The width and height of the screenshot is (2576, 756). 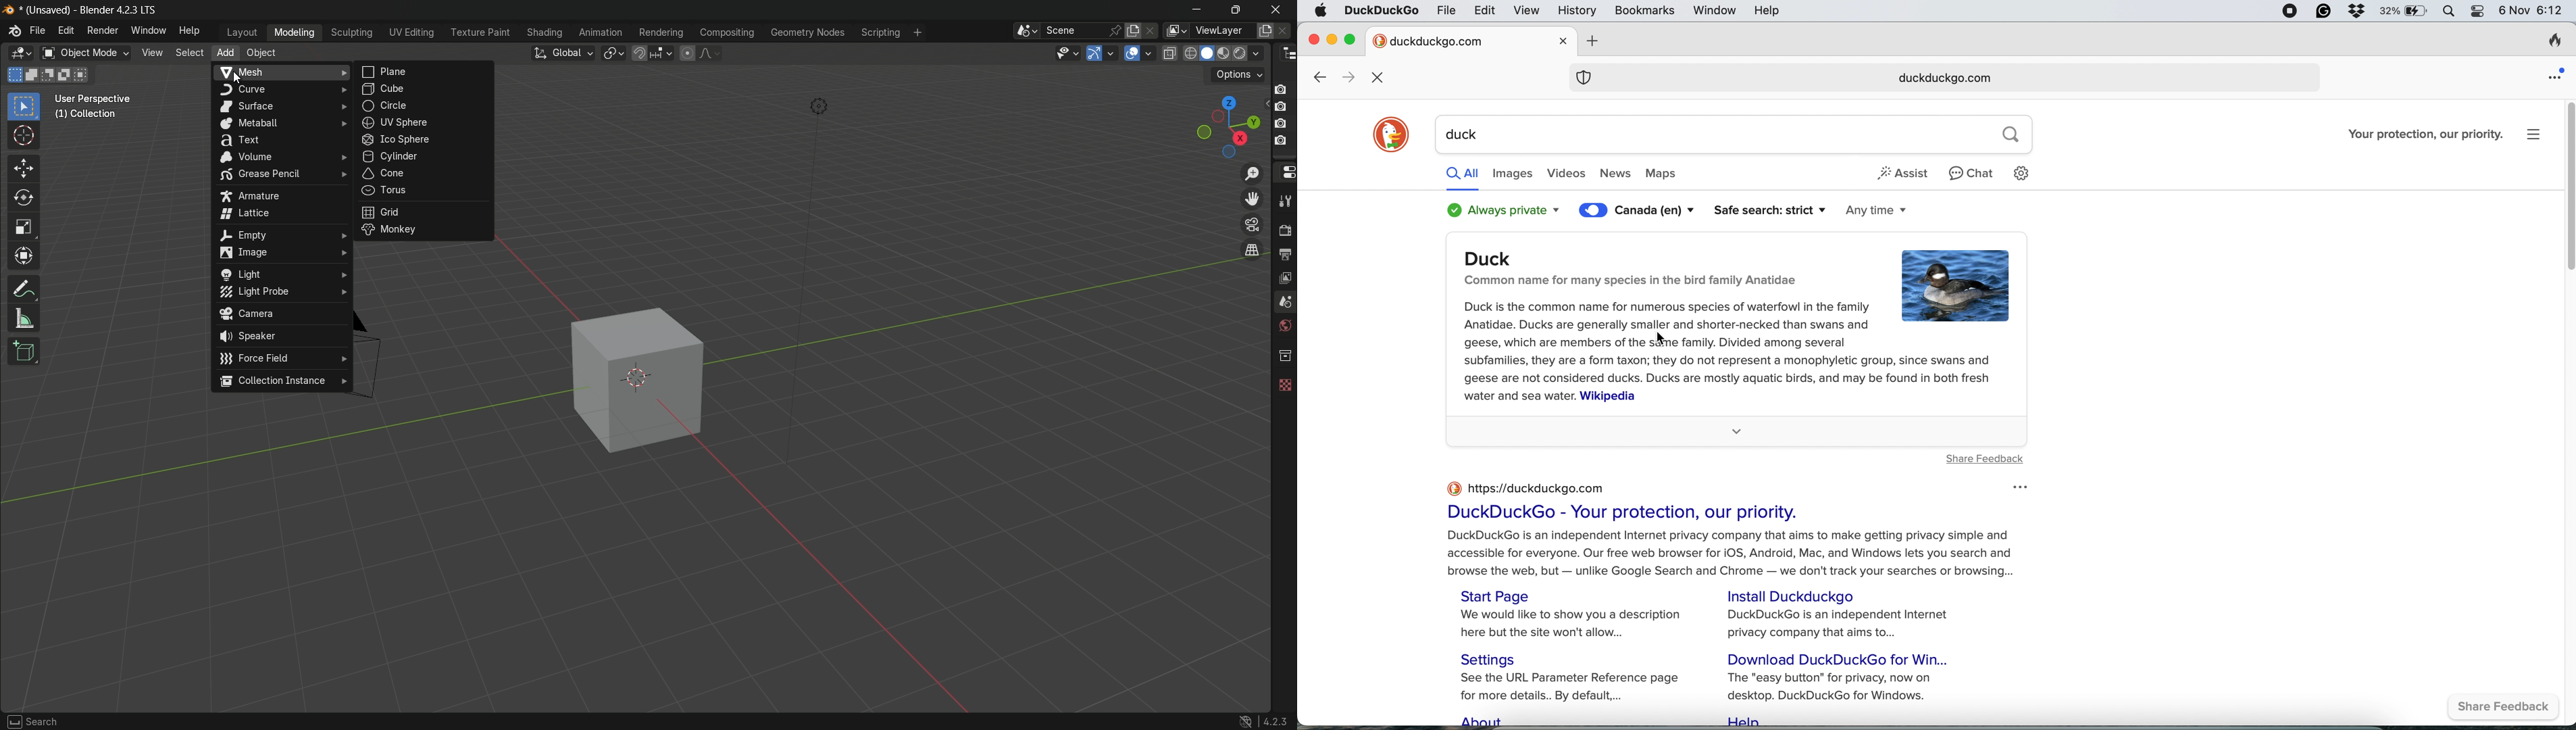 I want to click on settings, so click(x=2540, y=134).